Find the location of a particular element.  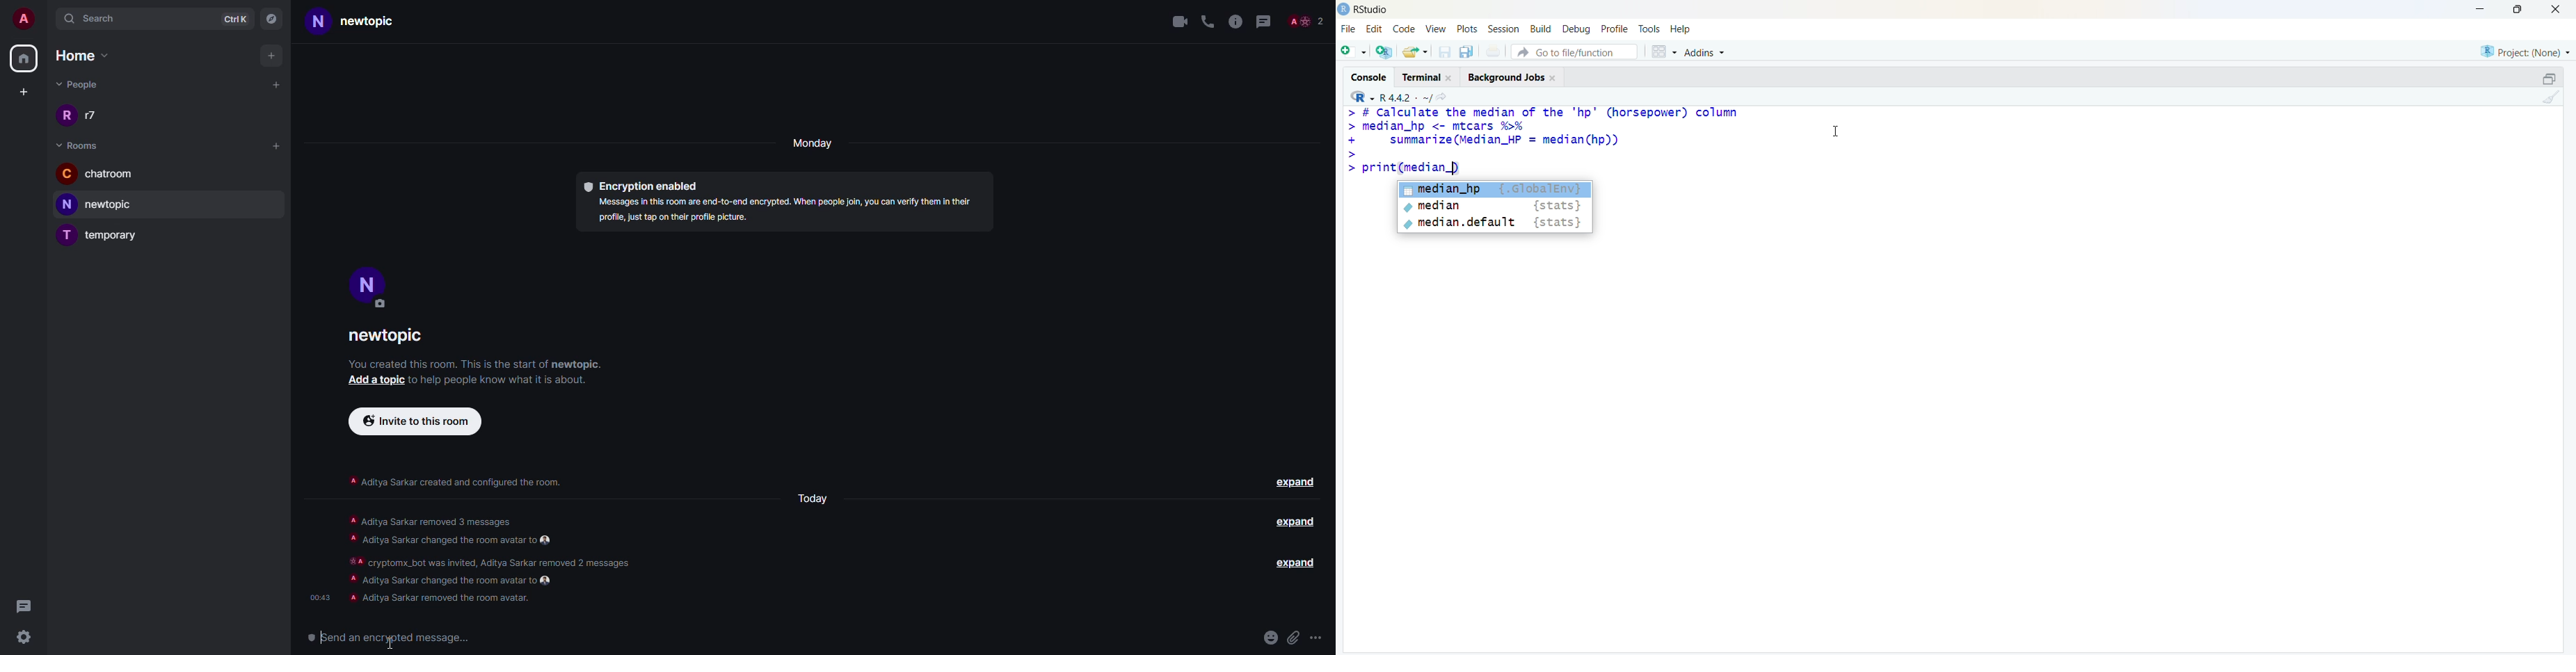

tools is located at coordinates (1651, 30).